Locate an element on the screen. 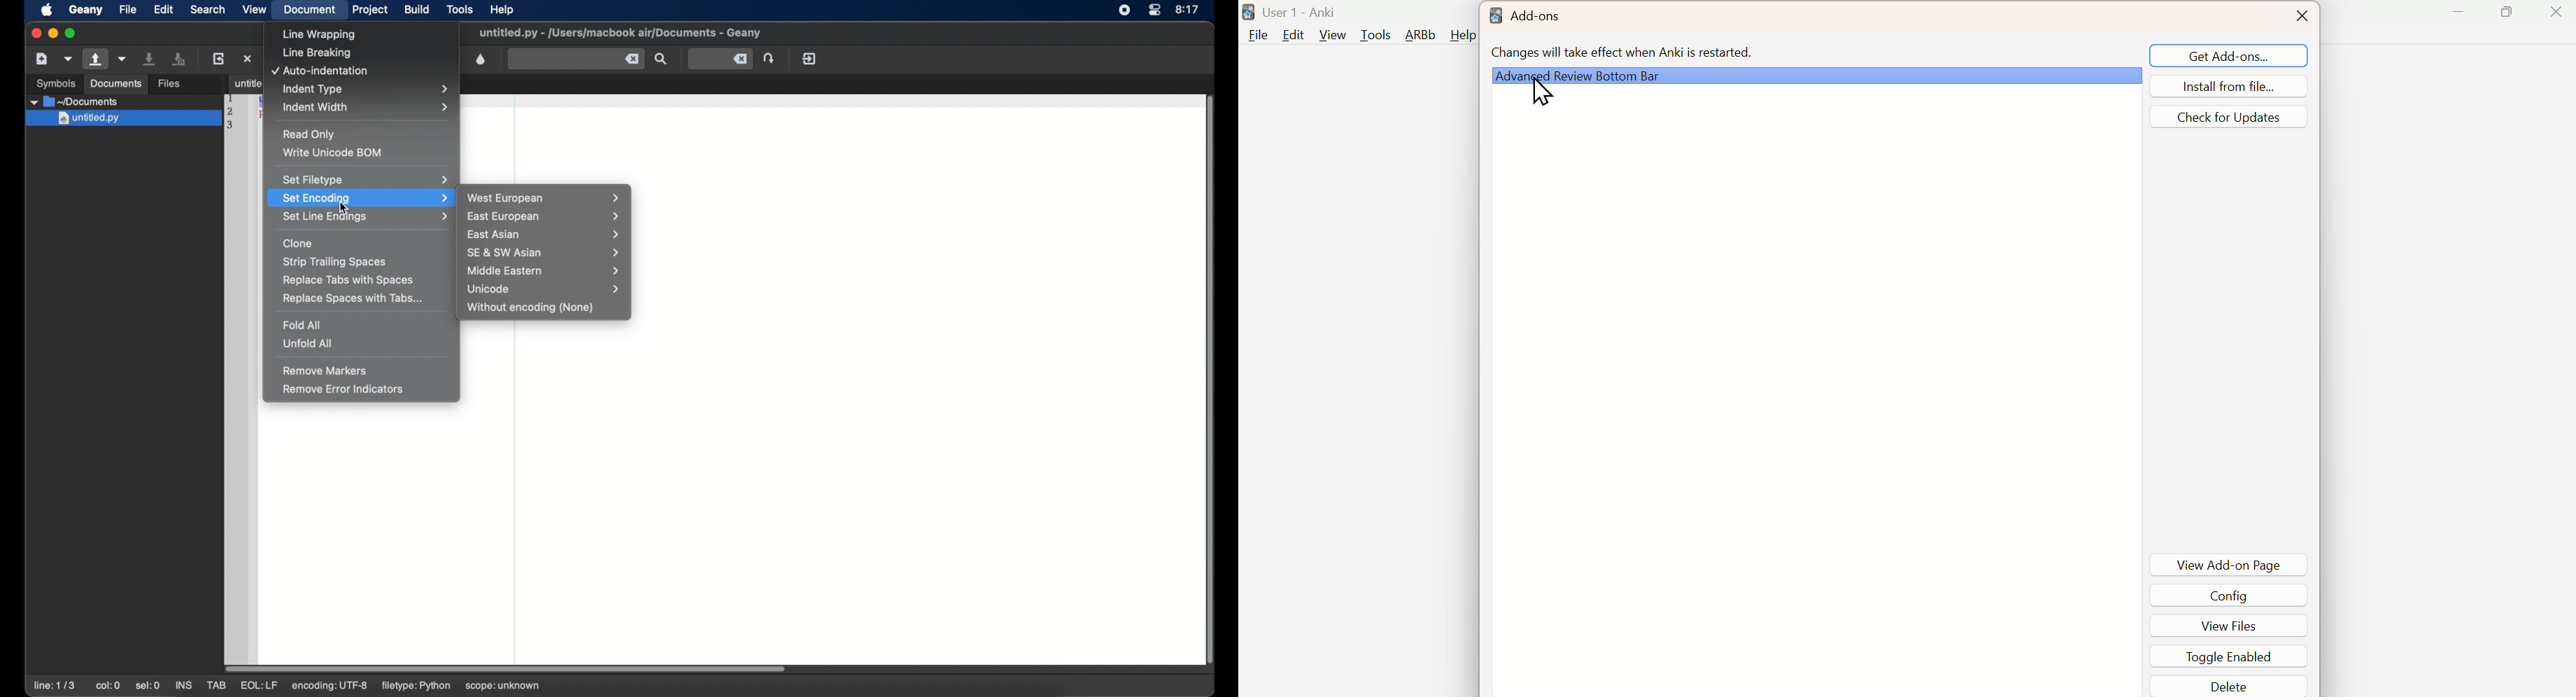  Edit is located at coordinates (1292, 36).